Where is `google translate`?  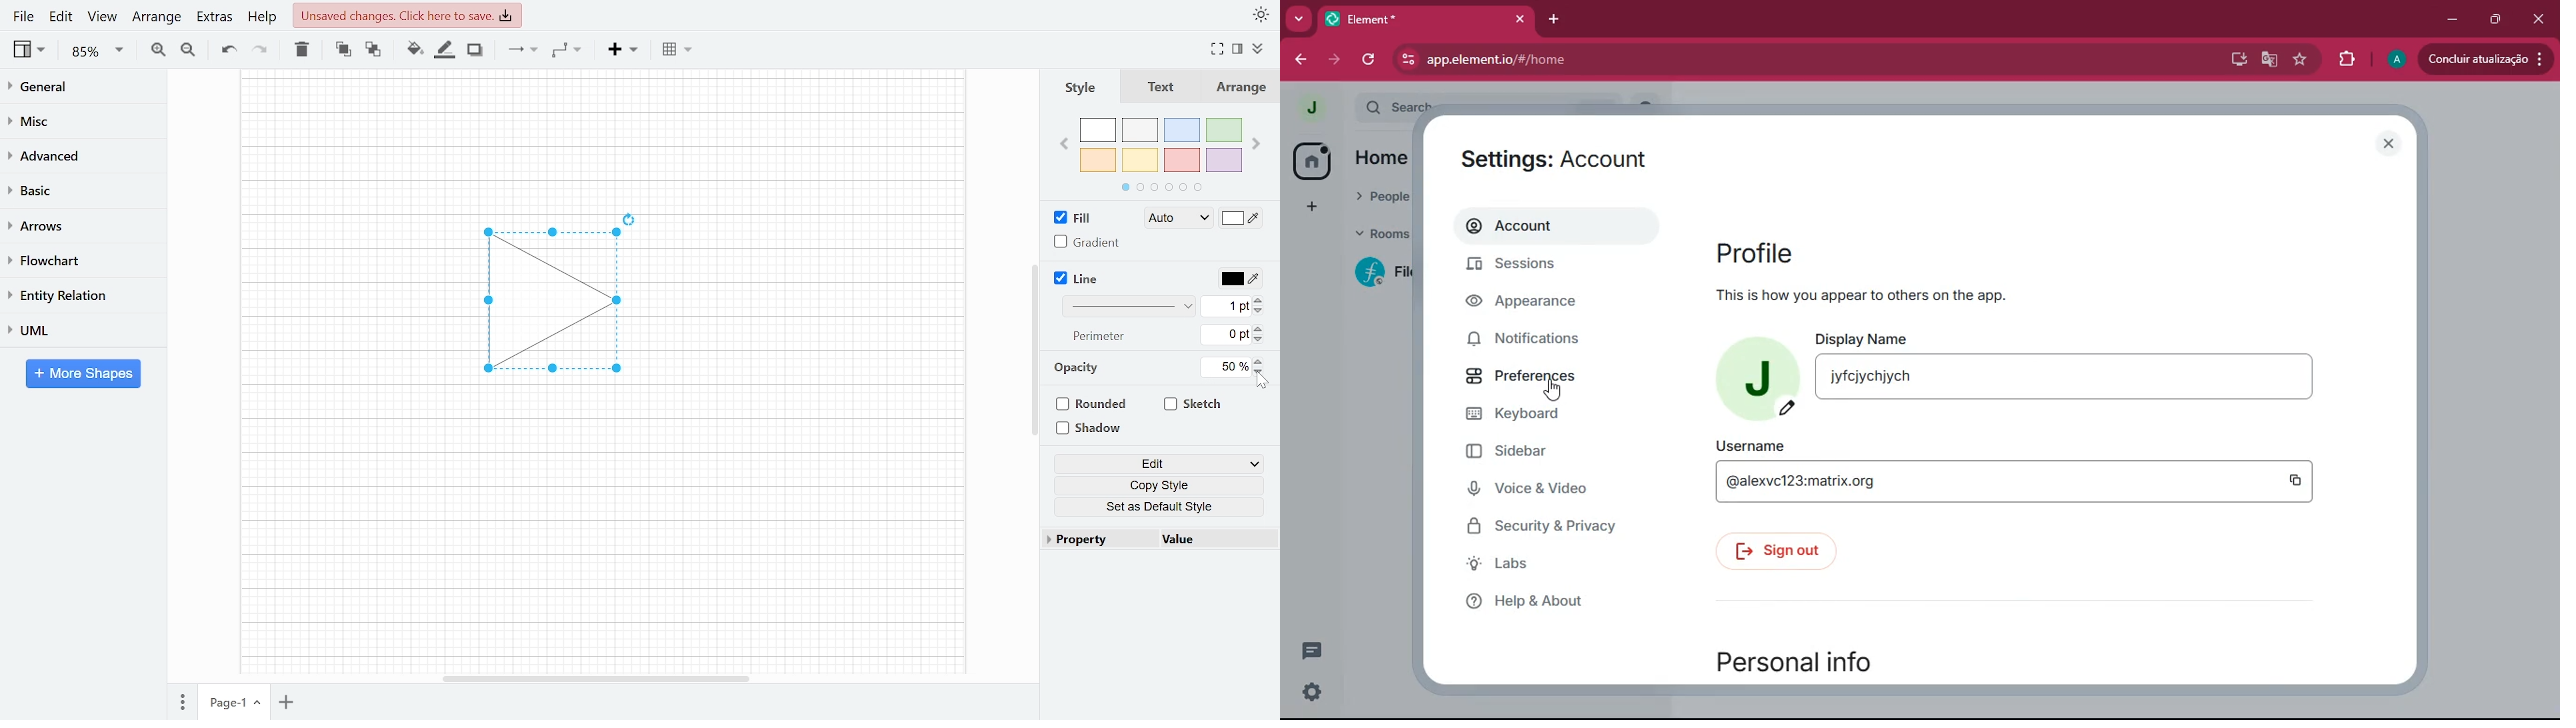 google translate is located at coordinates (2268, 62).